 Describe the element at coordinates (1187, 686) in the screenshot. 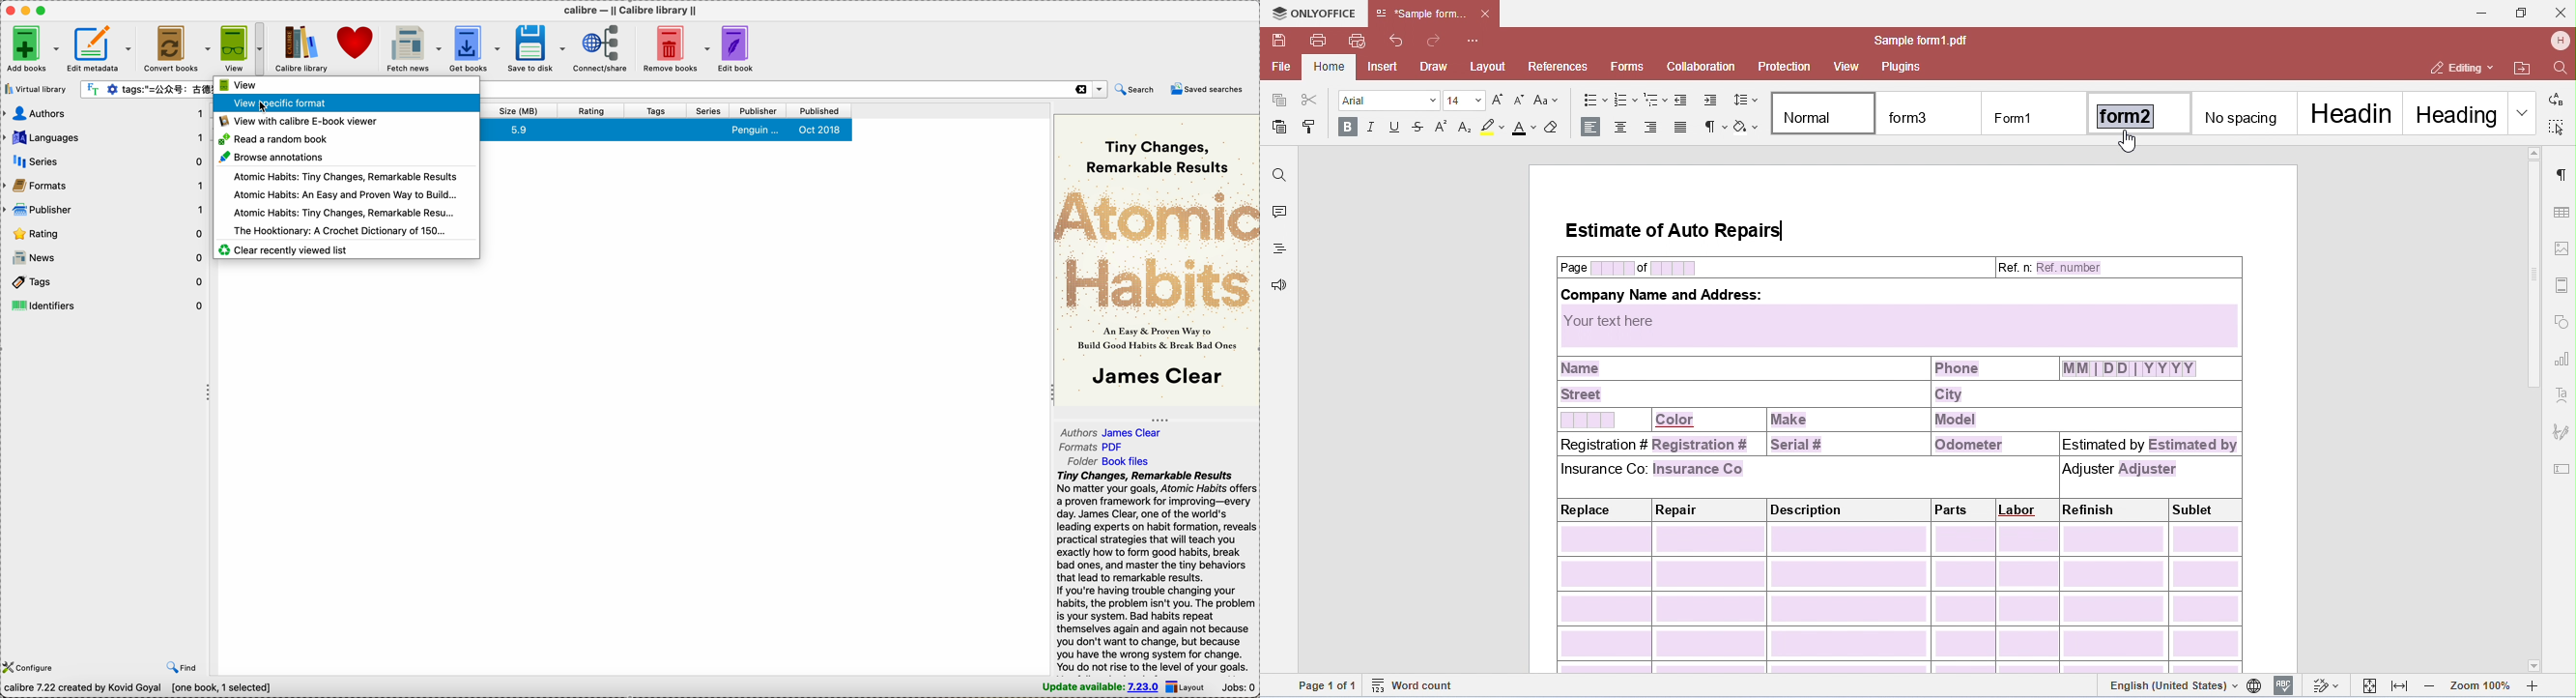

I see `layout` at that location.